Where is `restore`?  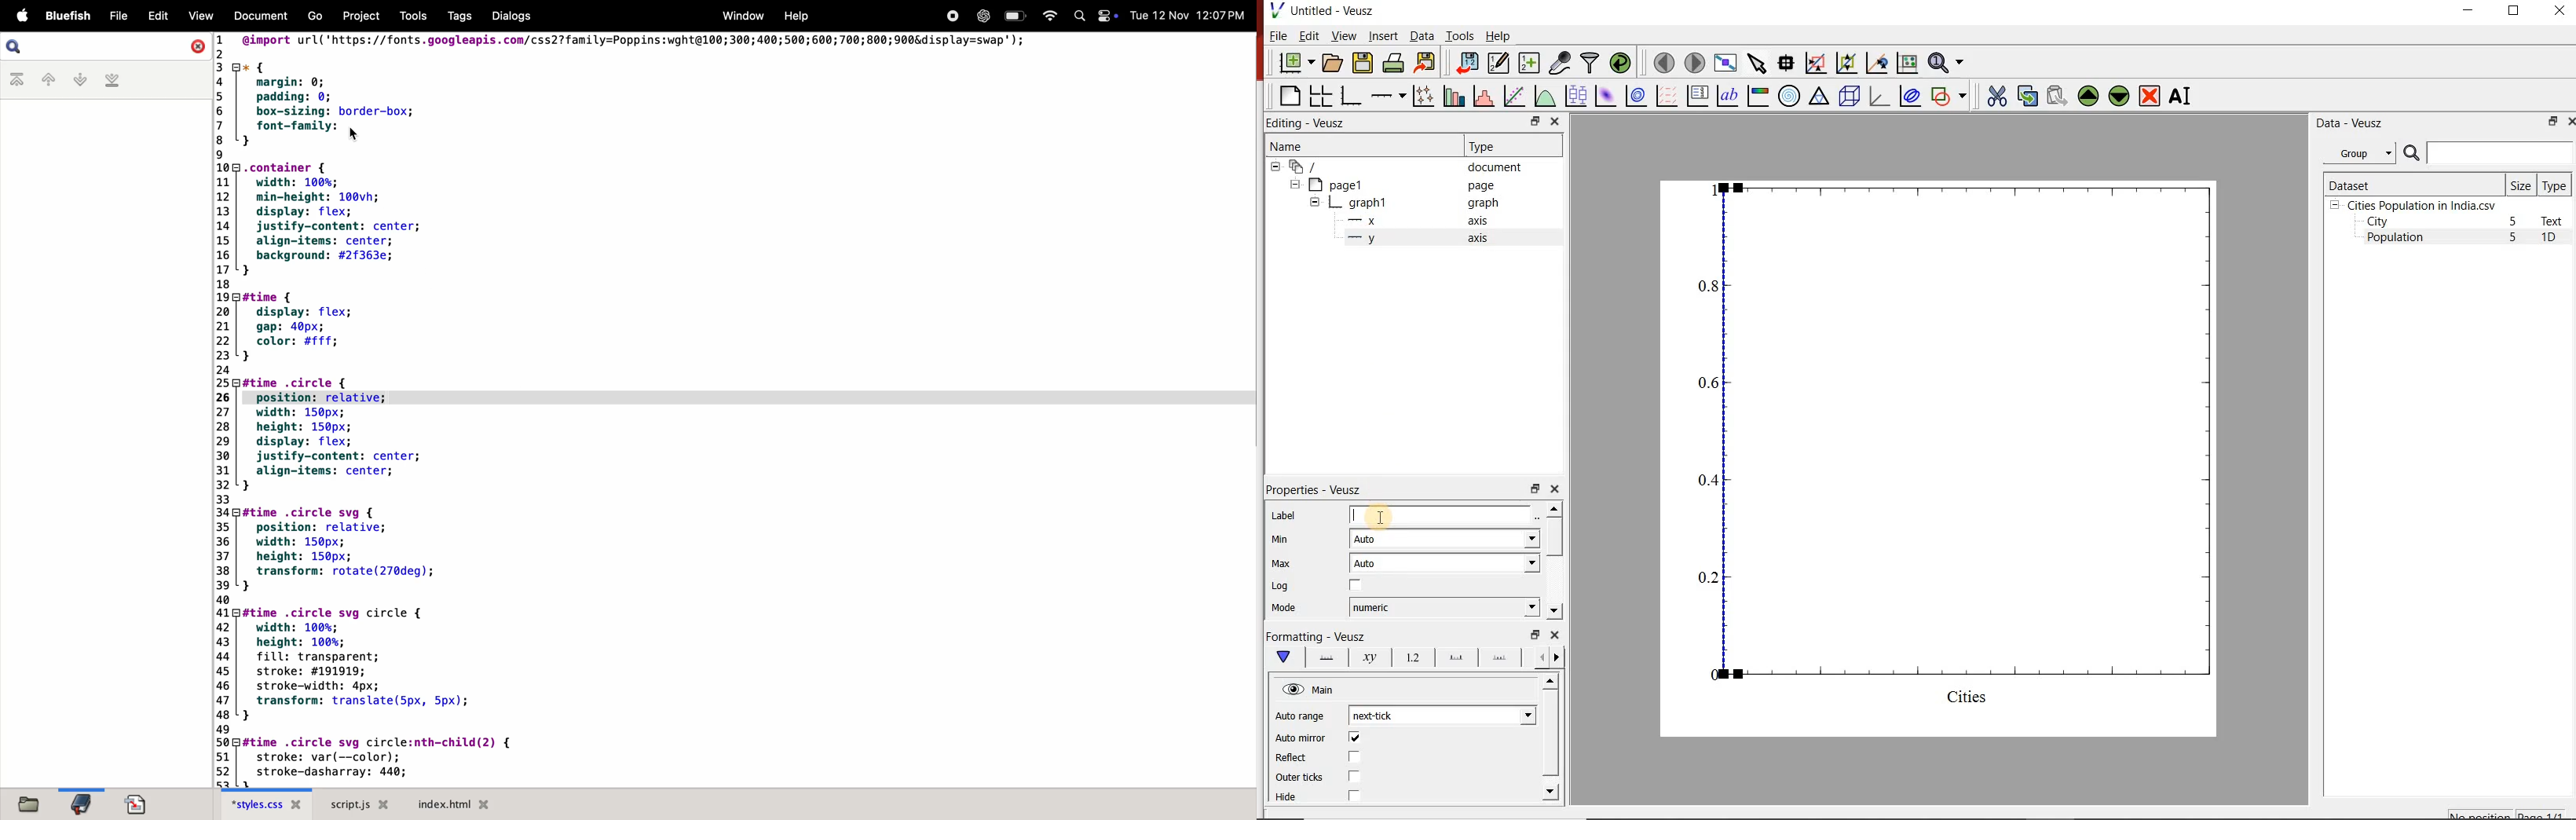 restore is located at coordinates (1534, 635).